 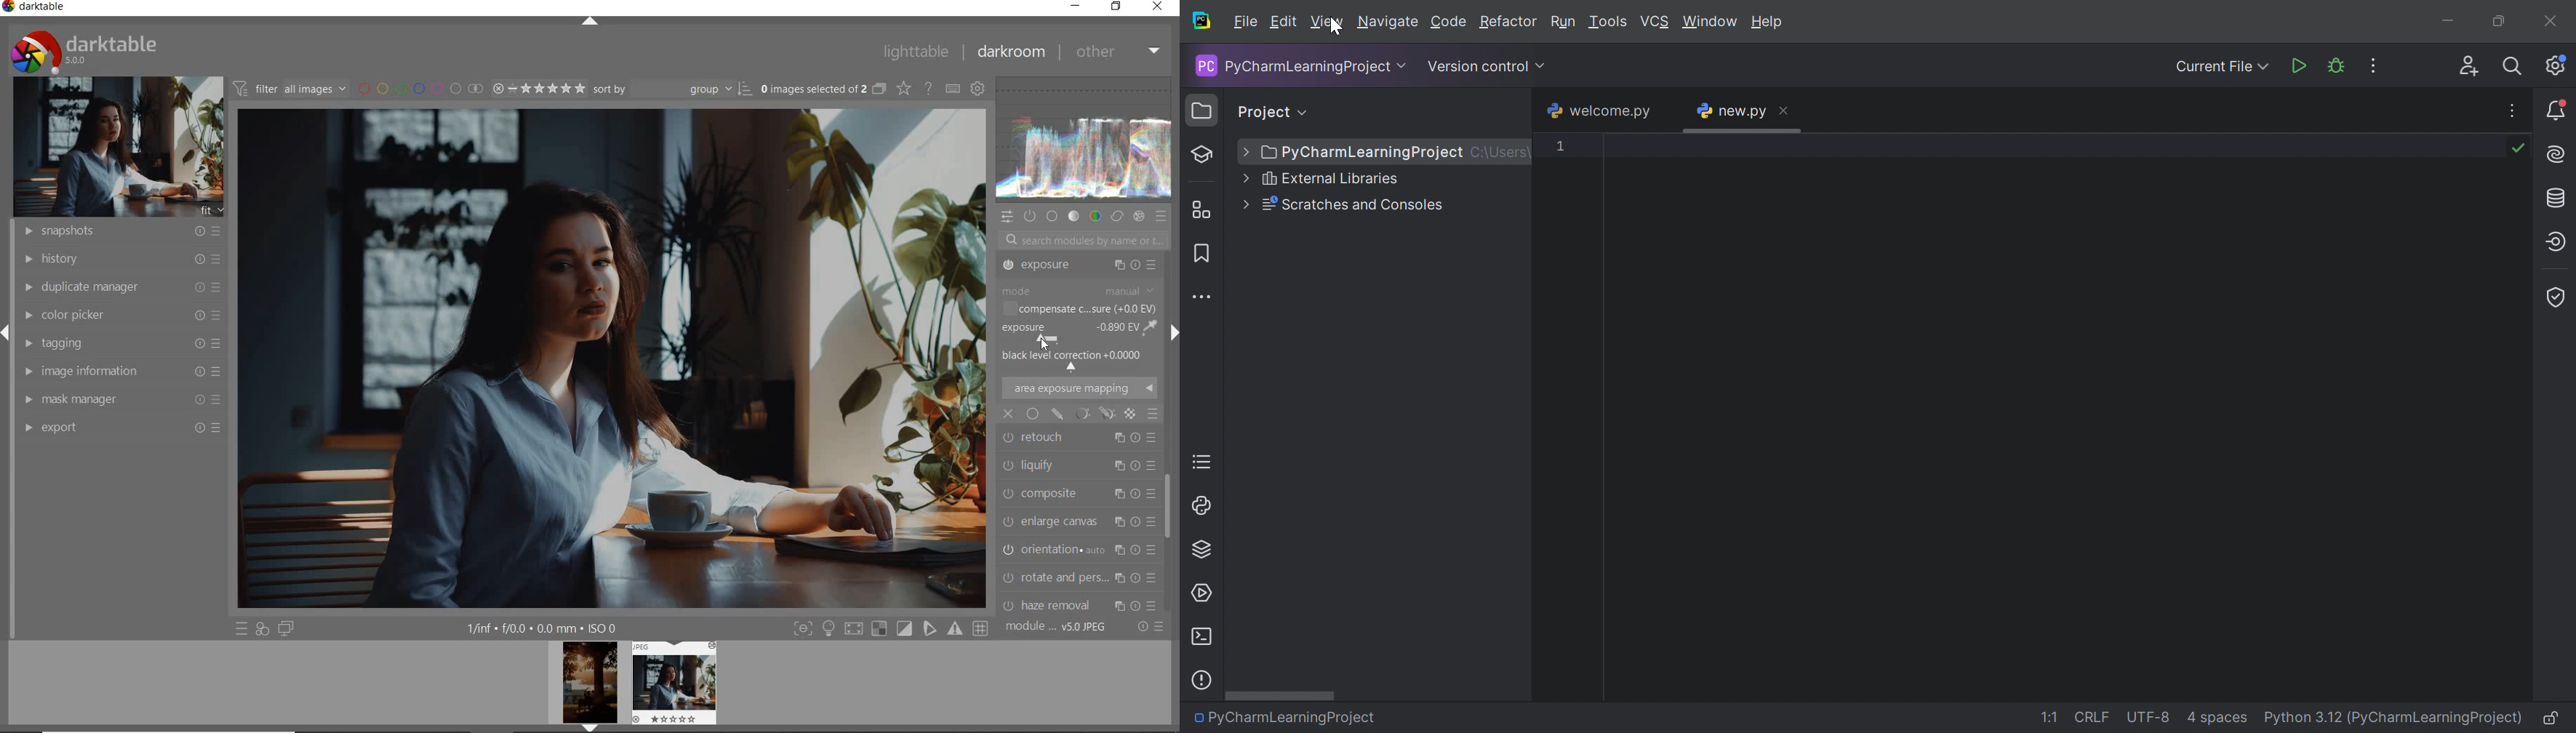 What do you see at coordinates (286, 88) in the screenshot?
I see `FILTER IMAGE` at bounding box center [286, 88].